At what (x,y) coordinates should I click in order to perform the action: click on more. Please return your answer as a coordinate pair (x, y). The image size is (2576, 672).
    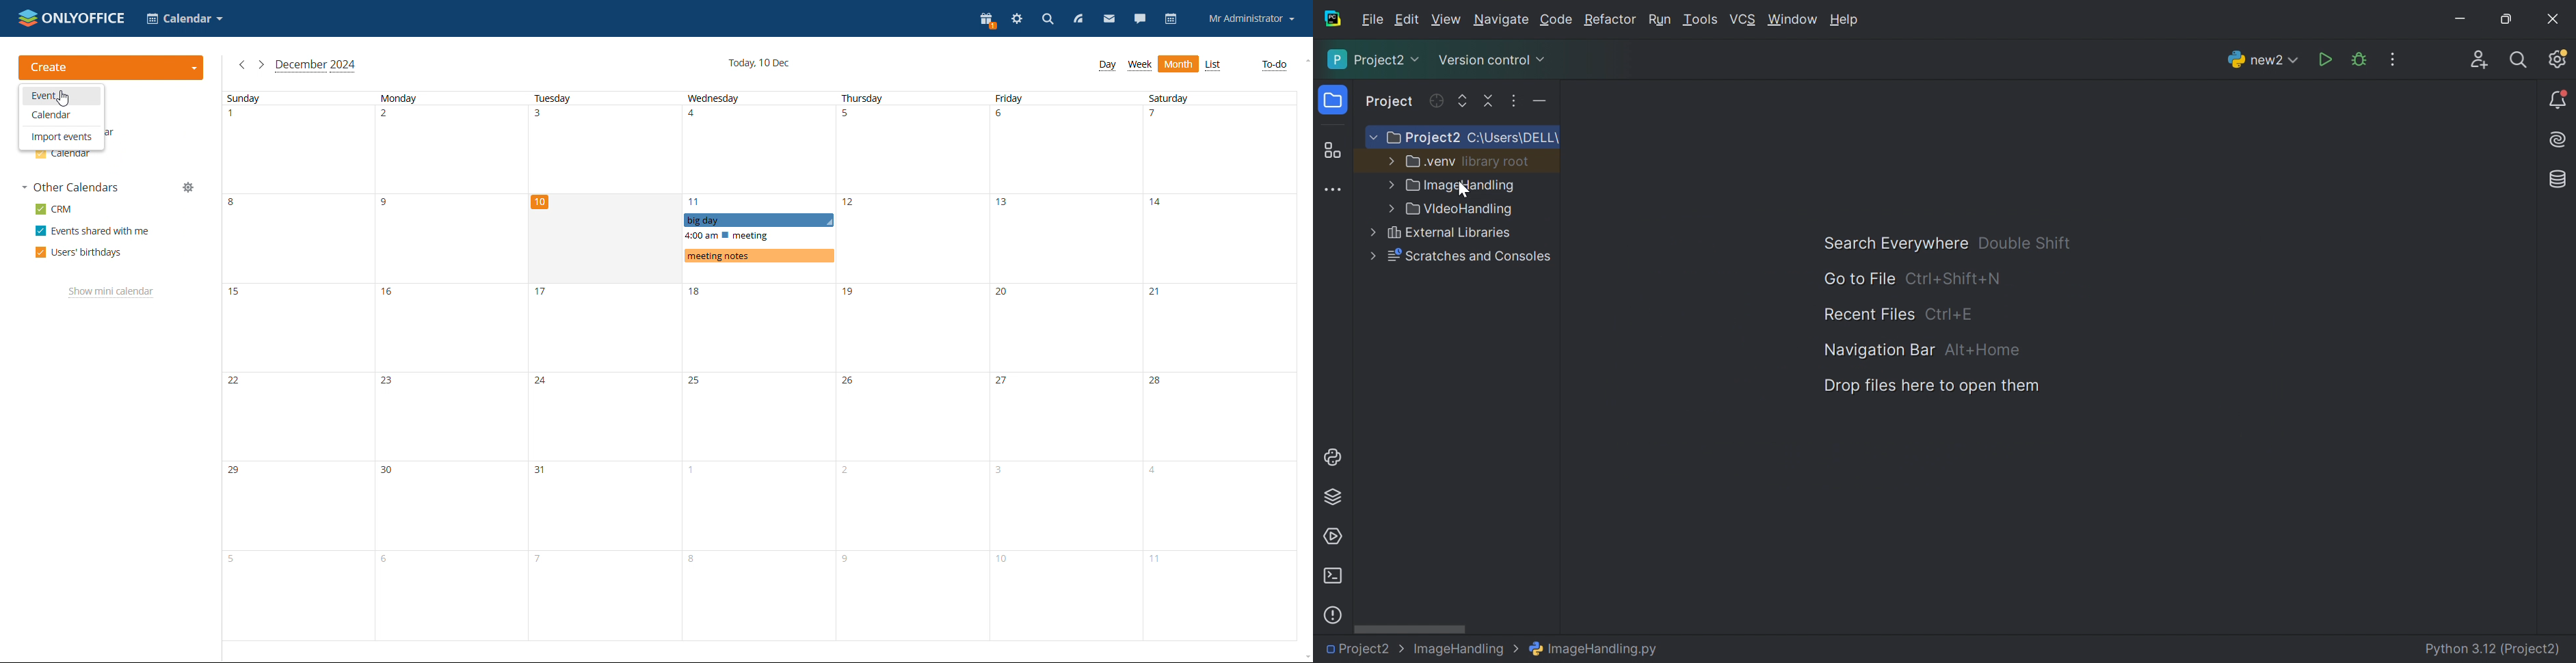
    Looking at the image, I should click on (1386, 187).